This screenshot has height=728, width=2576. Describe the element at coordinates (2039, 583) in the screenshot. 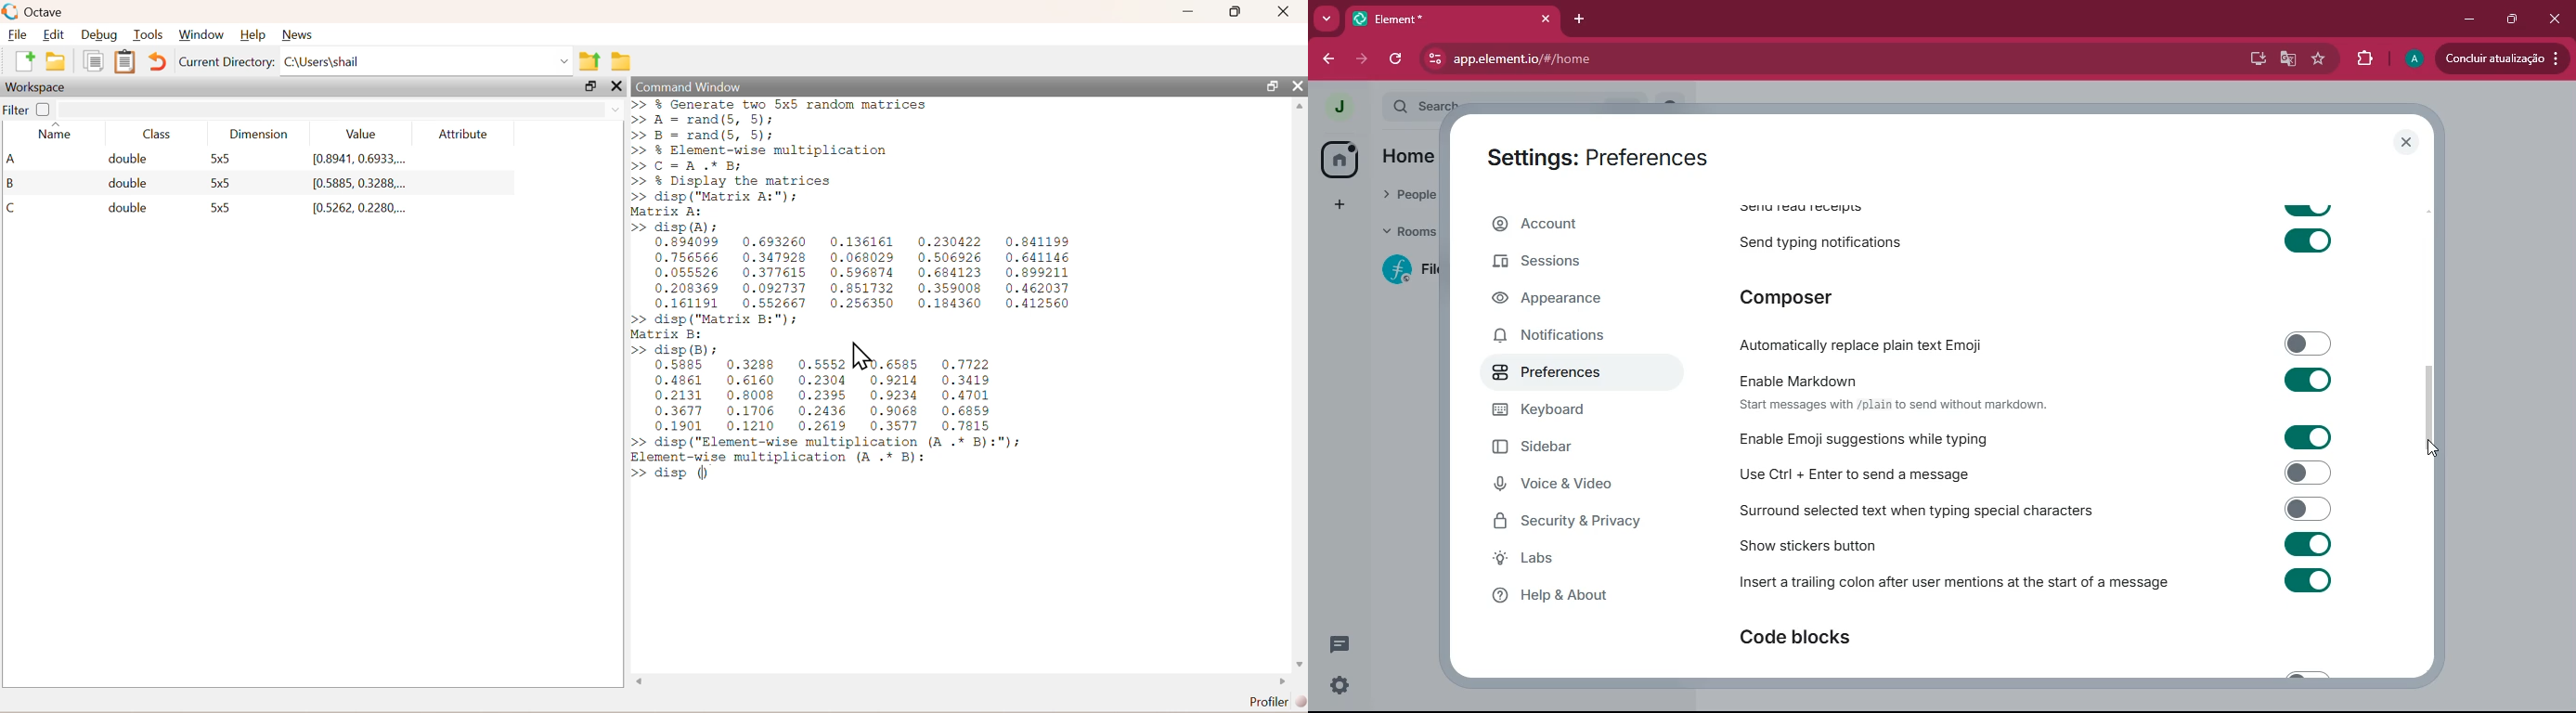

I see `insert trailing` at that location.